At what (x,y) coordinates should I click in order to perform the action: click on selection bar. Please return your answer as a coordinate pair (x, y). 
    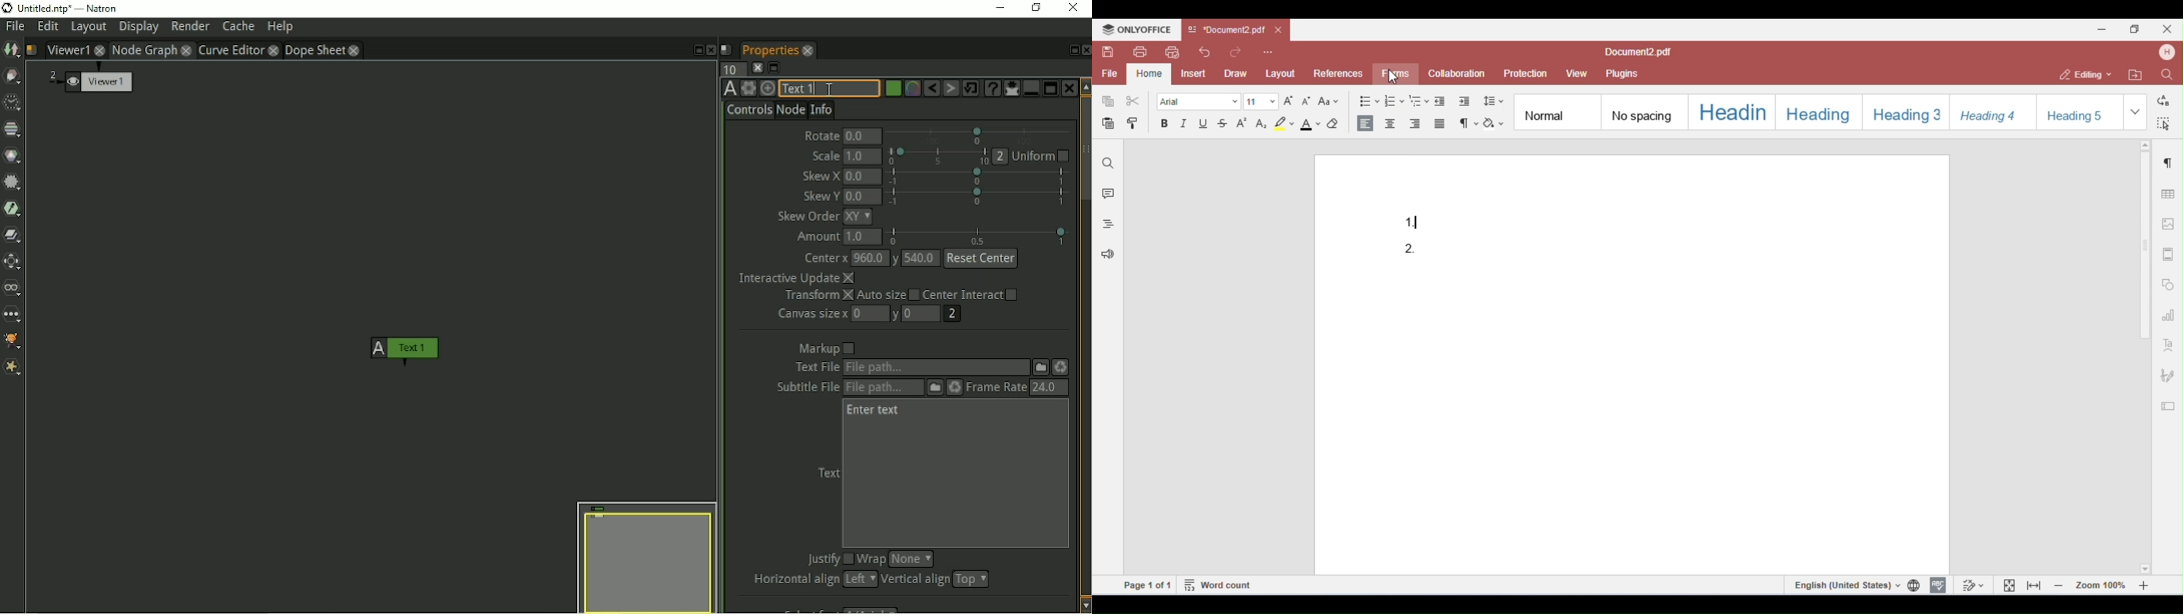
    Looking at the image, I should click on (975, 134).